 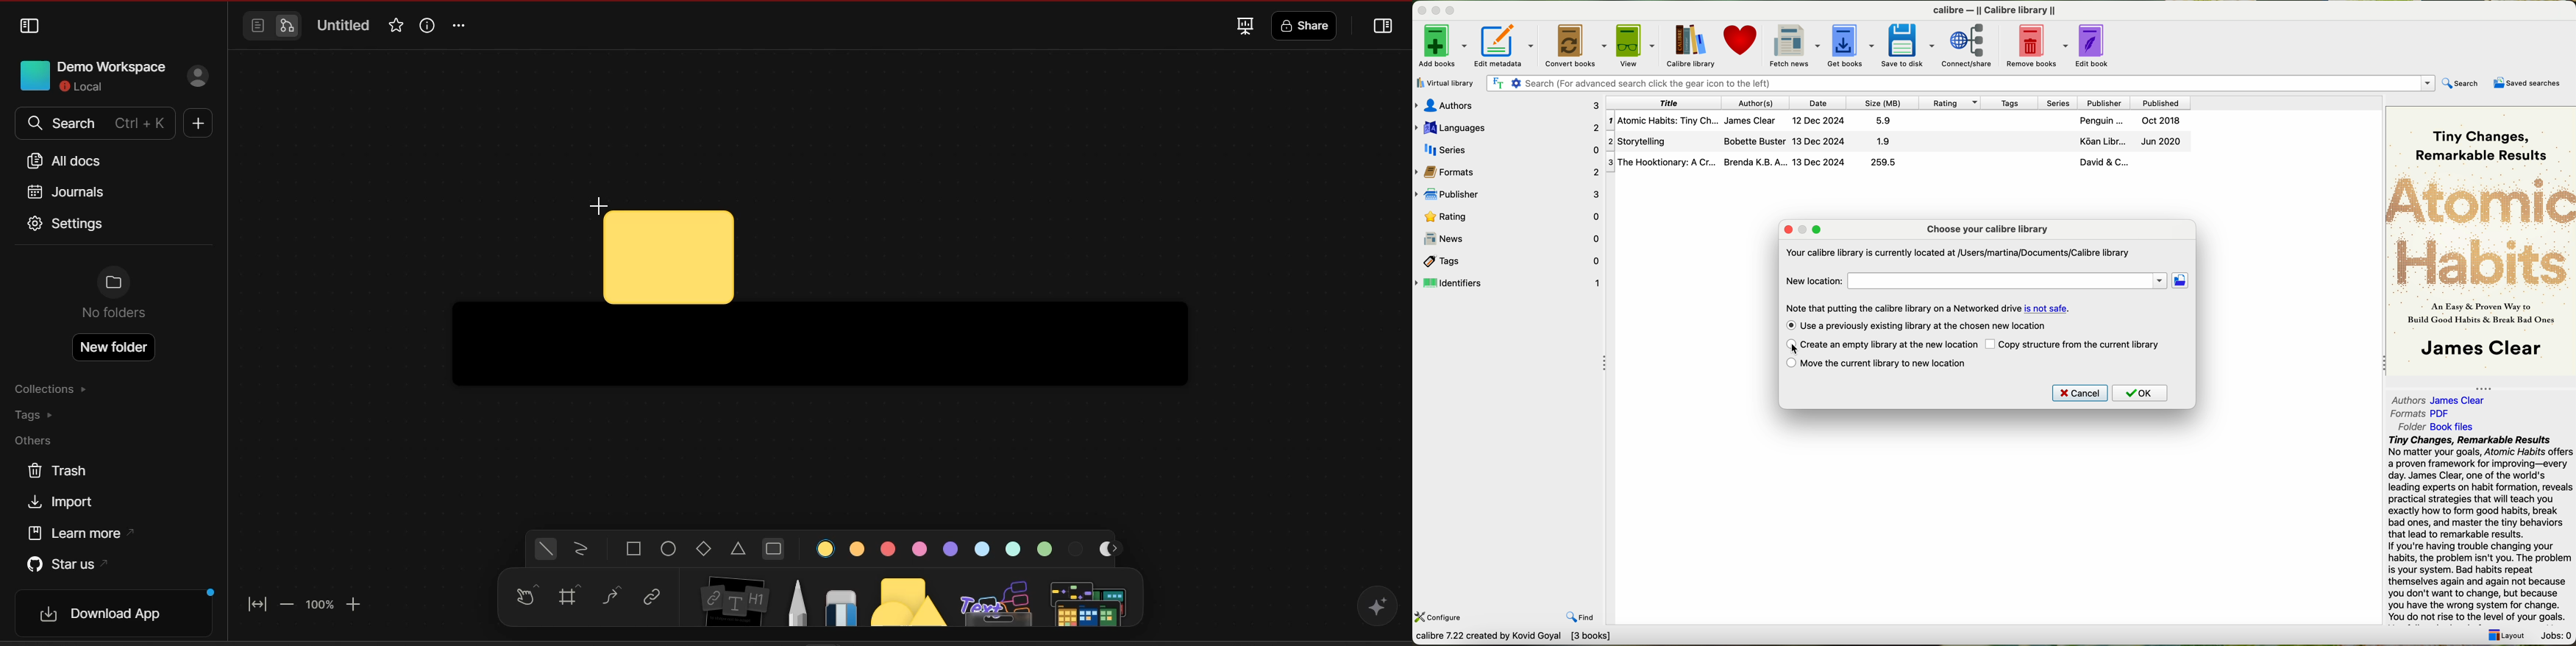 What do you see at coordinates (2008, 102) in the screenshot?
I see `tags` at bounding box center [2008, 102].